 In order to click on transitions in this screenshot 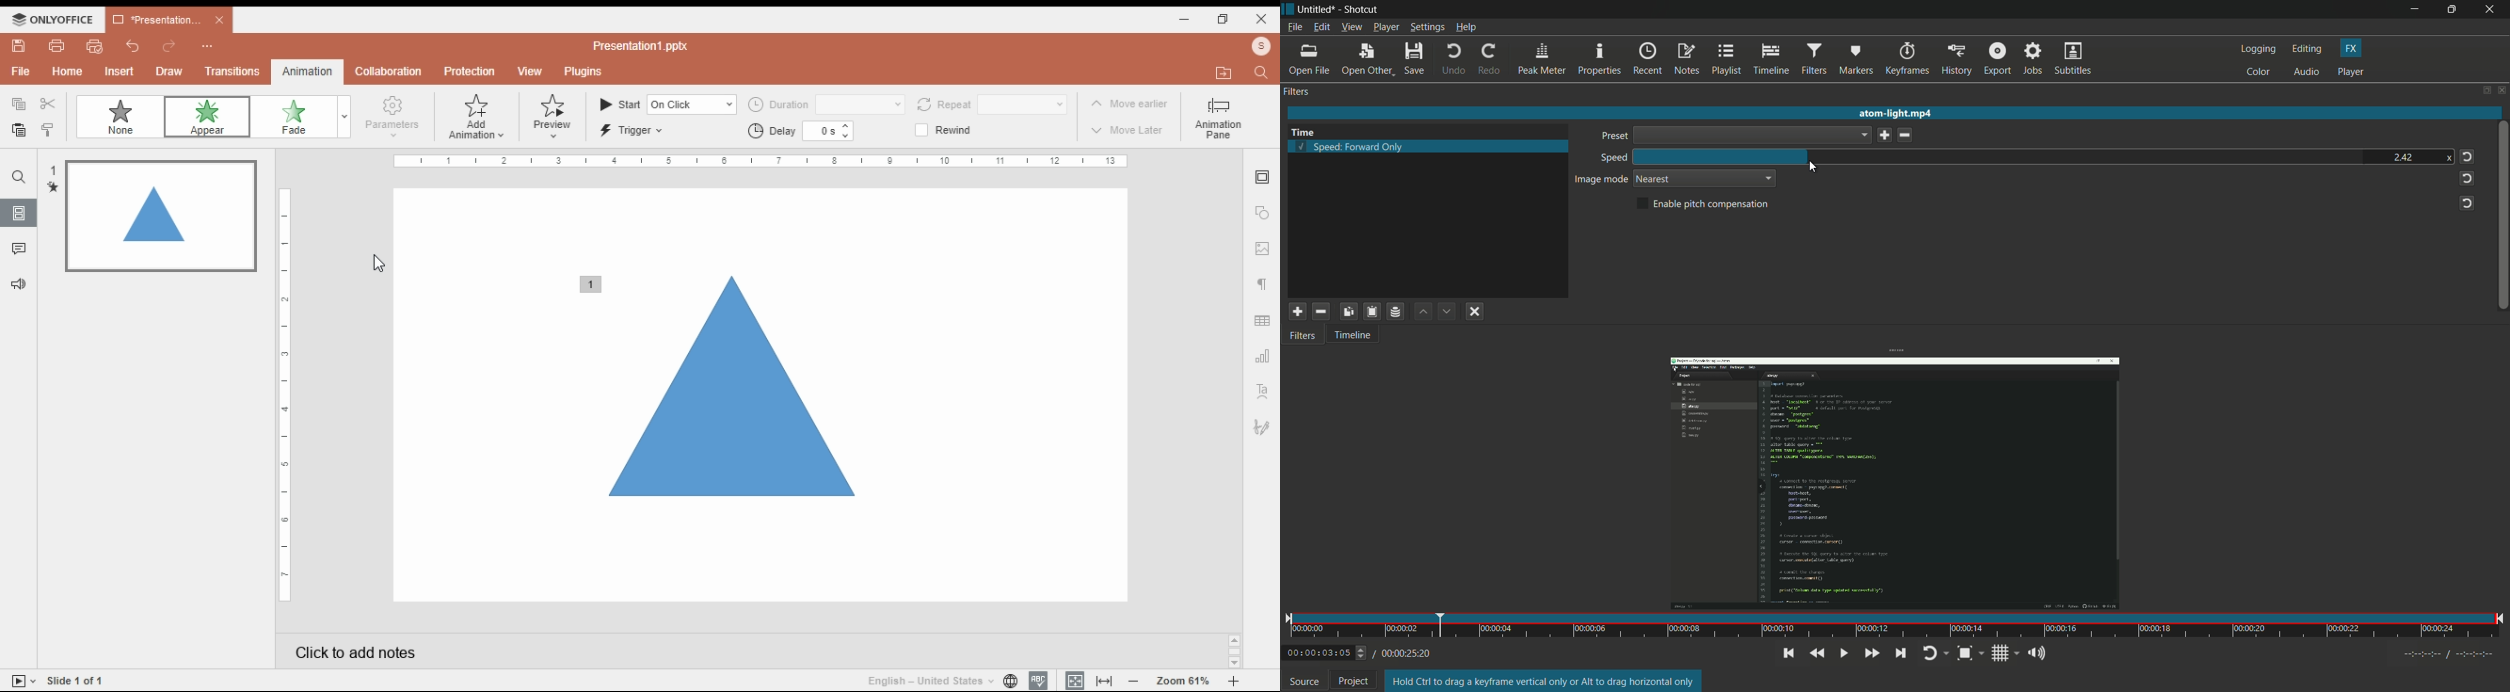, I will do `click(233, 73)`.